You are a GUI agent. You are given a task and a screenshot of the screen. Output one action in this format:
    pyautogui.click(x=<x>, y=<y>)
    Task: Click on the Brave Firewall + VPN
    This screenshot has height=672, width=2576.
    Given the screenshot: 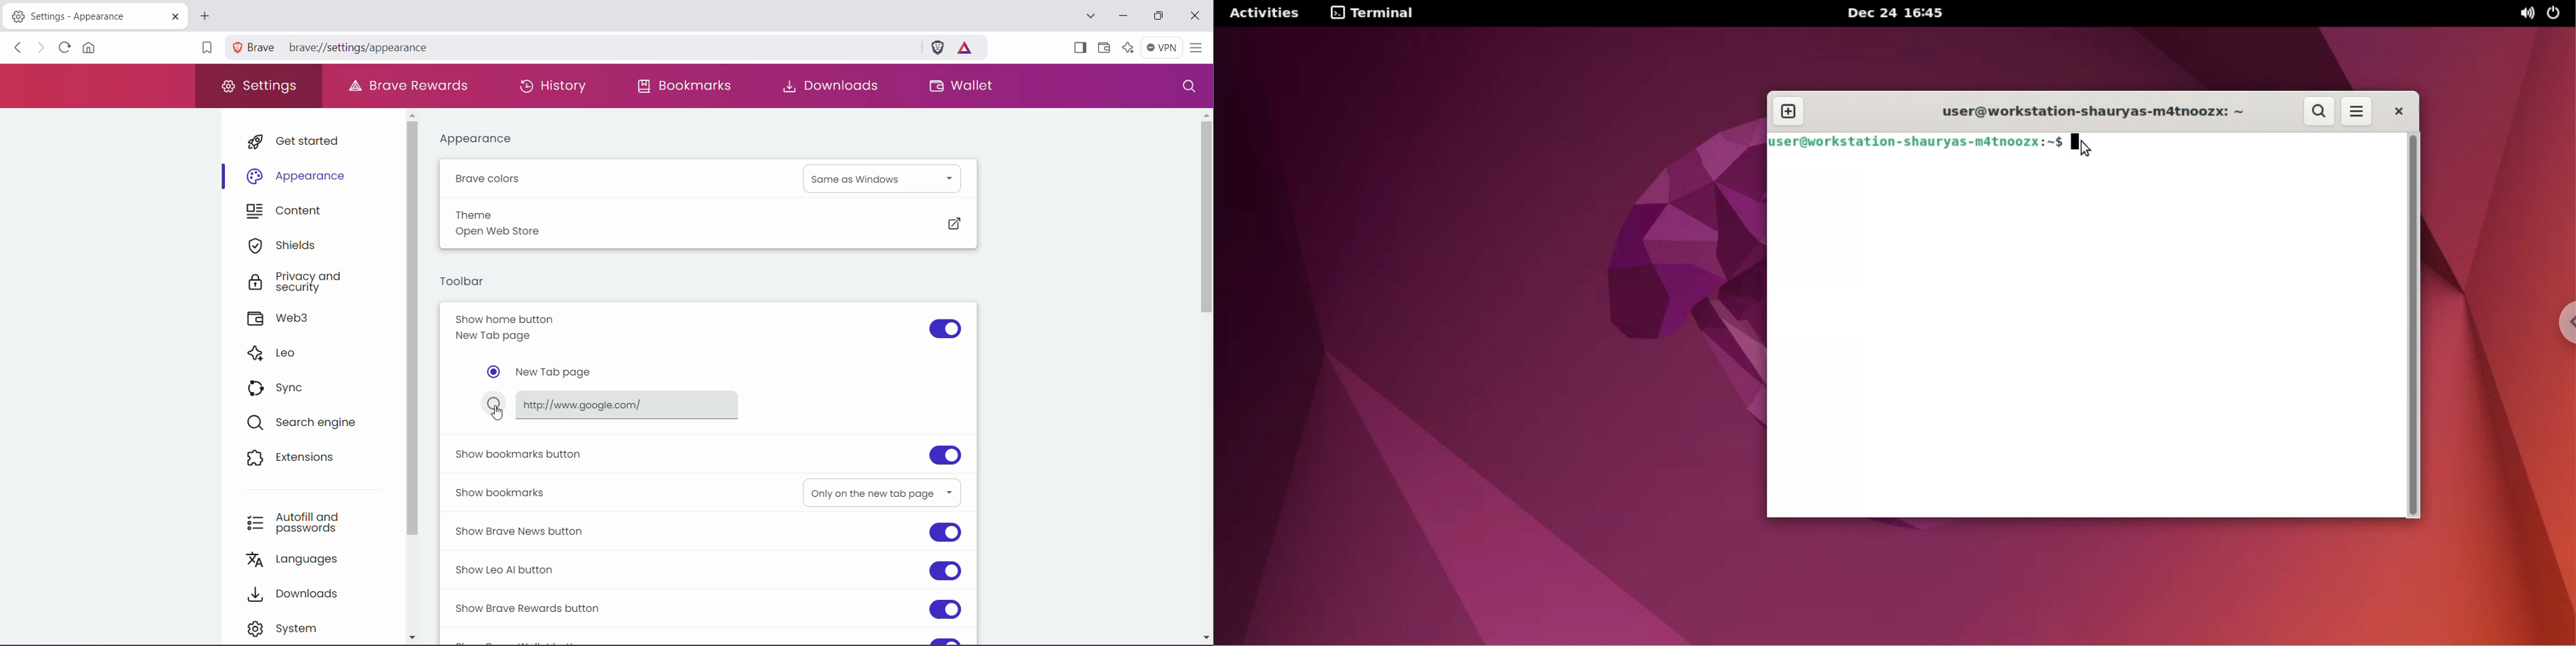 What is the action you would take?
    pyautogui.click(x=1162, y=46)
    